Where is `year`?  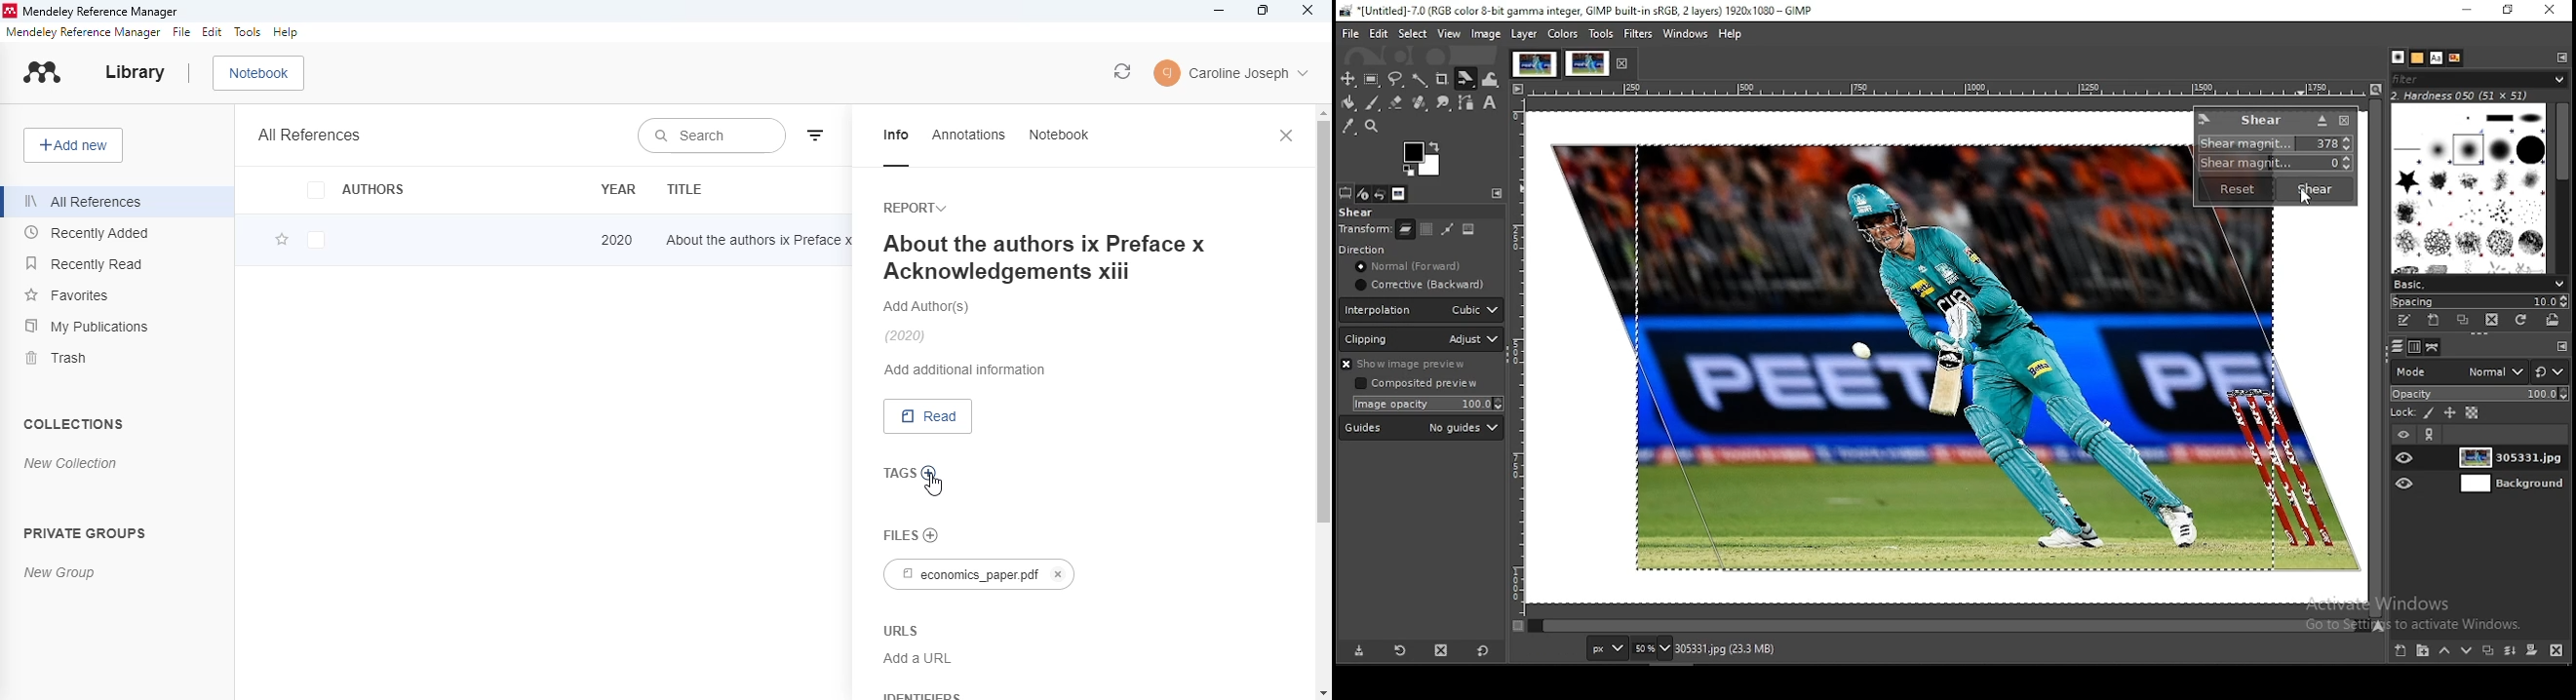 year is located at coordinates (619, 189).